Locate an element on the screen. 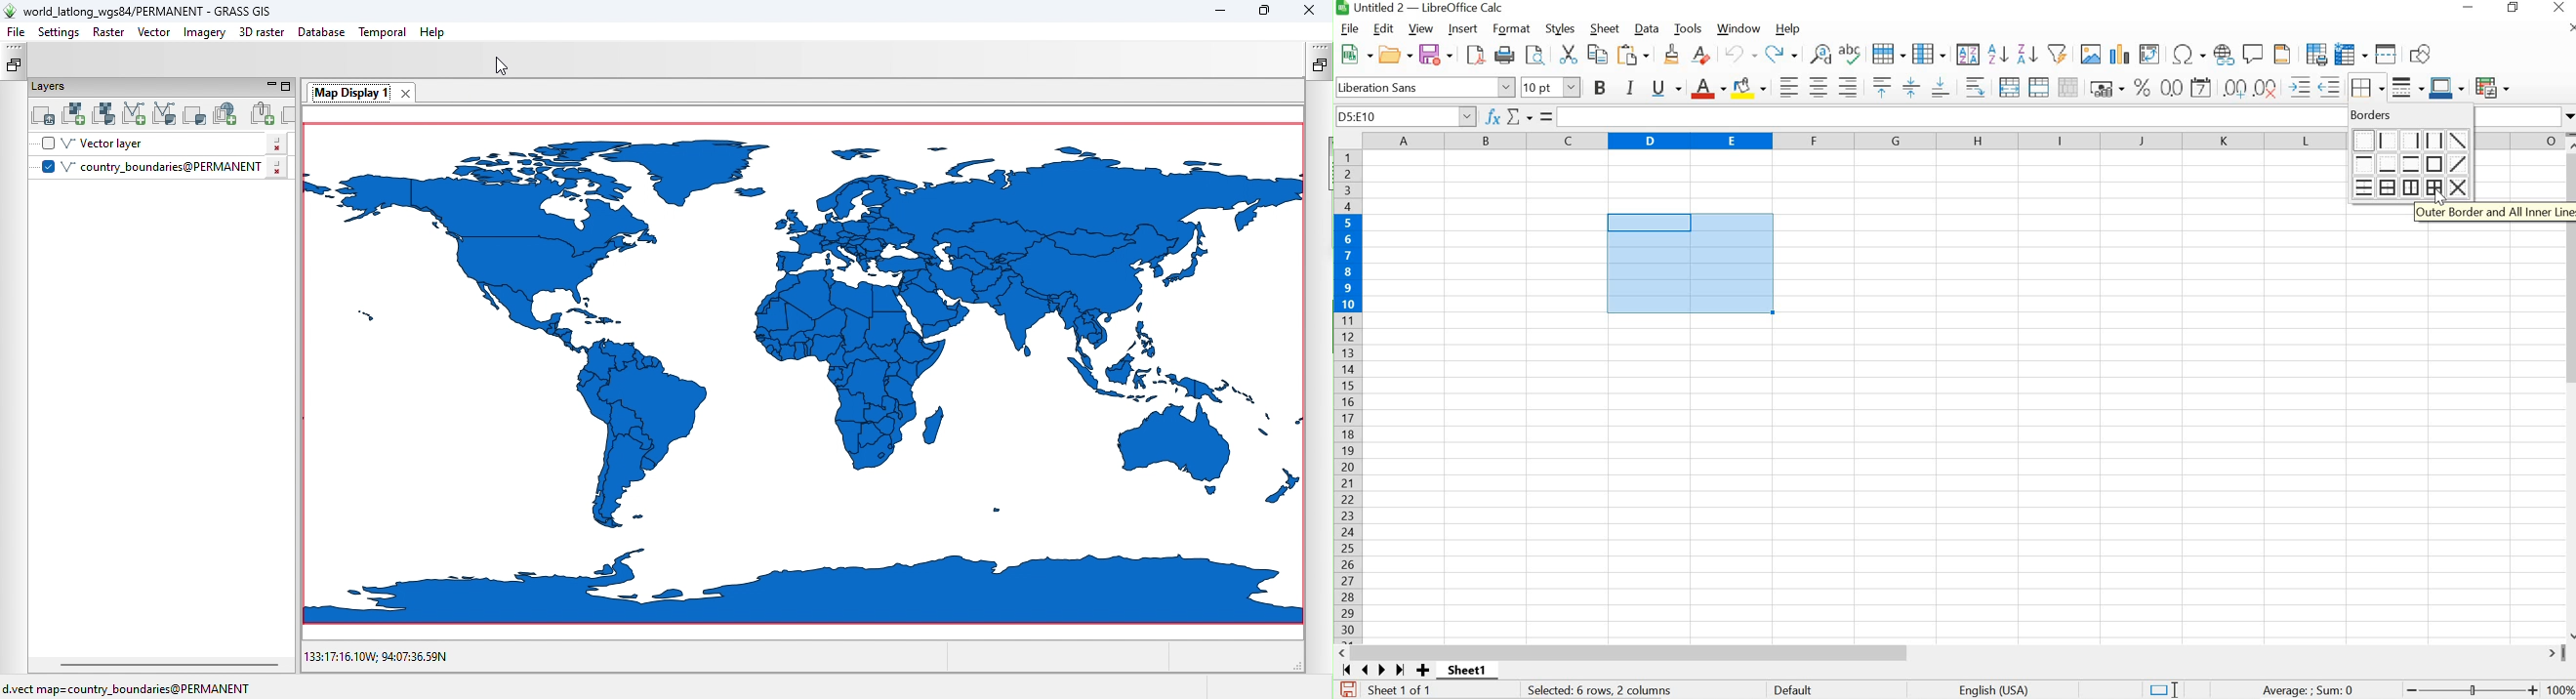  find and replace is located at coordinates (1822, 55).